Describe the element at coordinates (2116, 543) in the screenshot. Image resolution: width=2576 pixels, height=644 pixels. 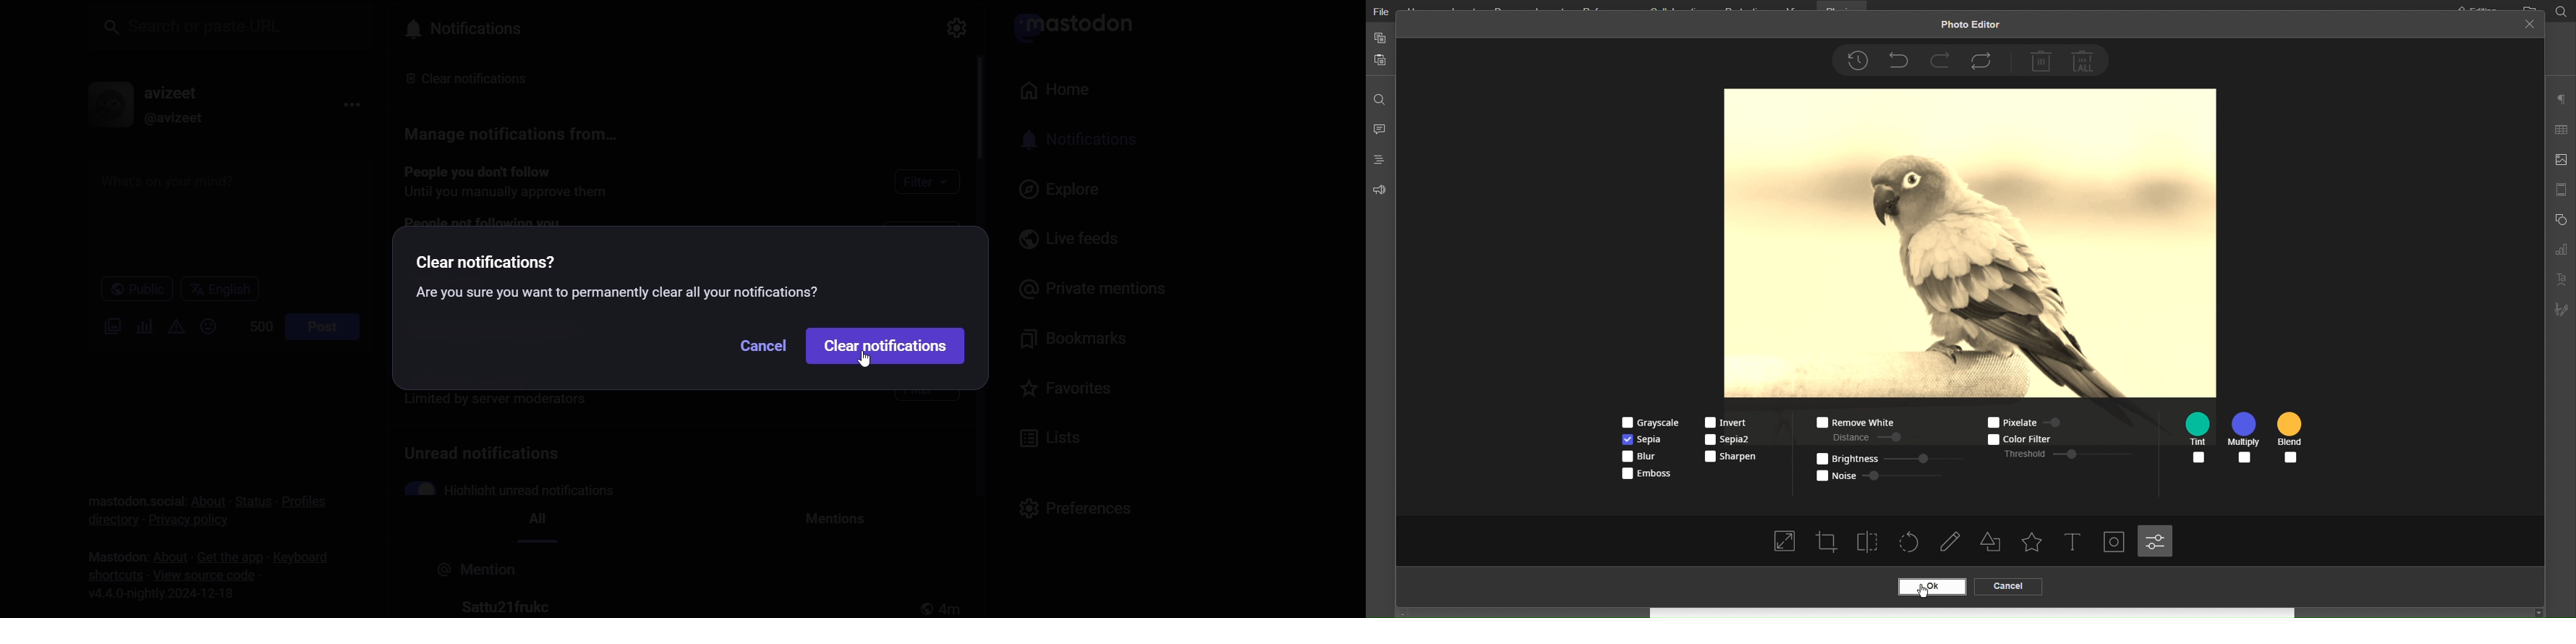
I see `Image` at that location.